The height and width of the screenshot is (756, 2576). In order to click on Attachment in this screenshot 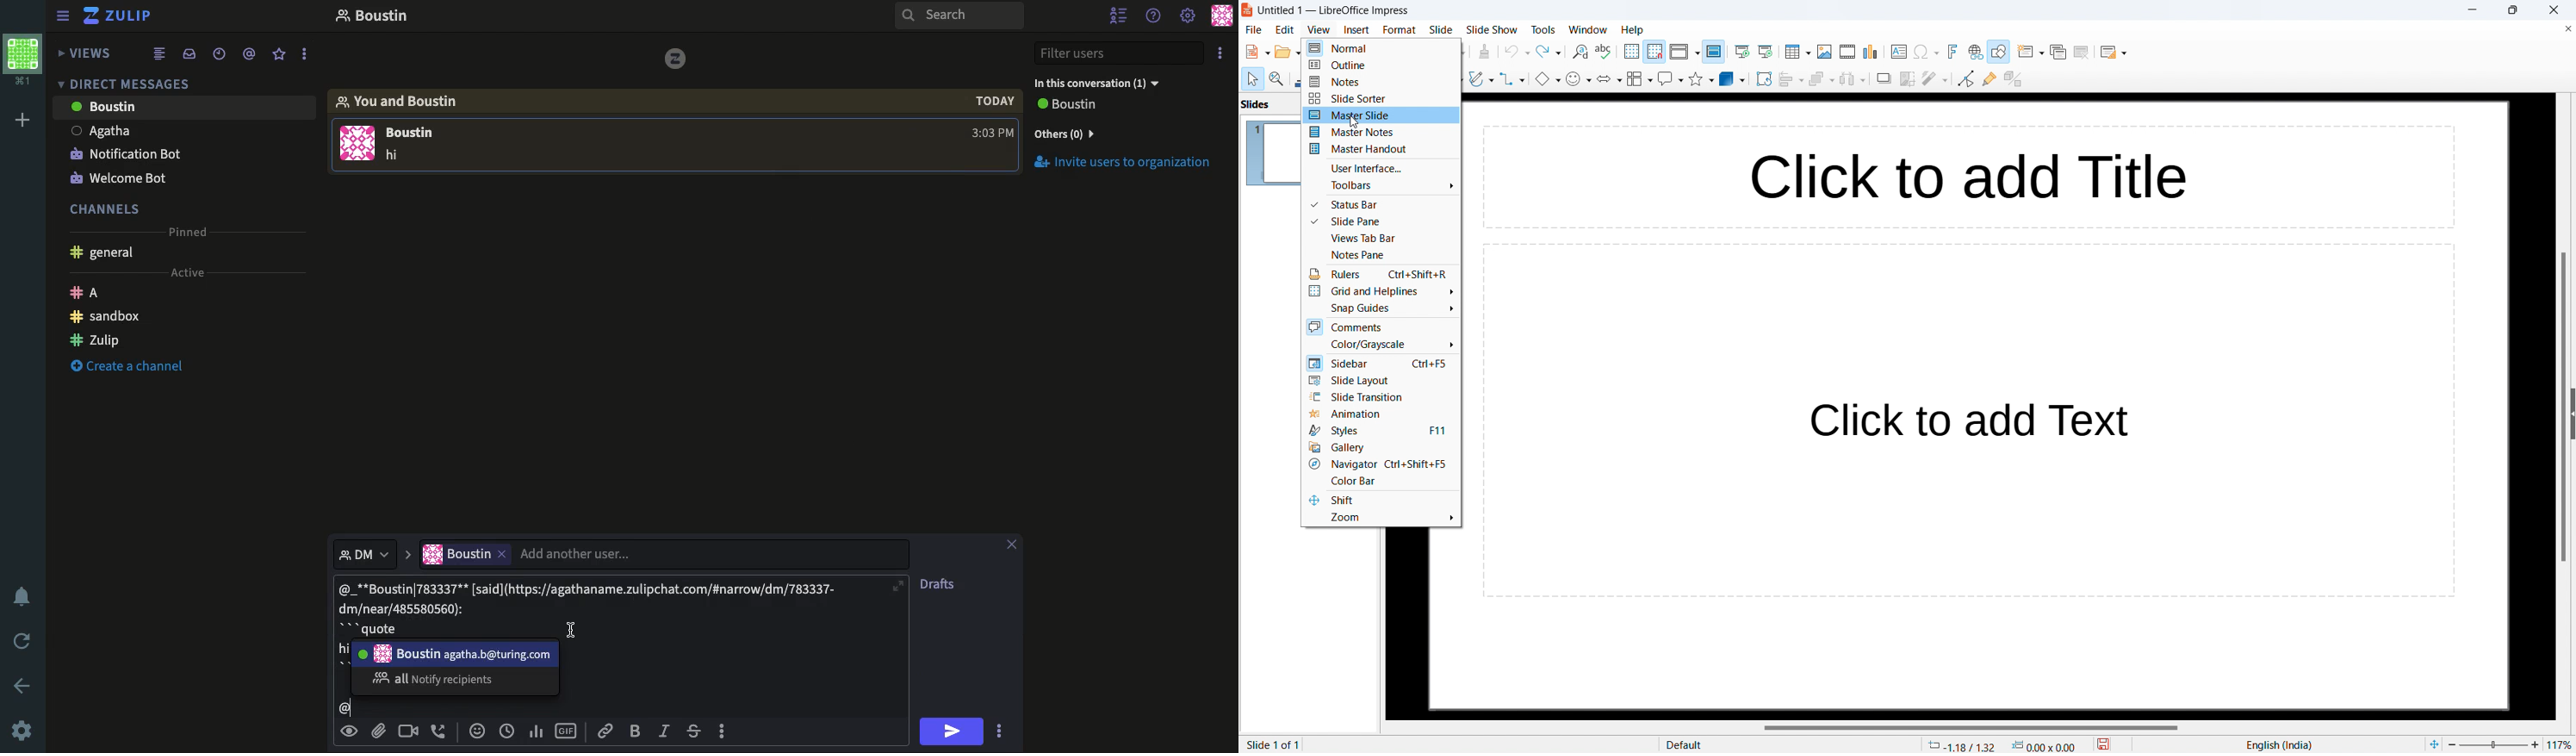, I will do `click(378, 731)`.